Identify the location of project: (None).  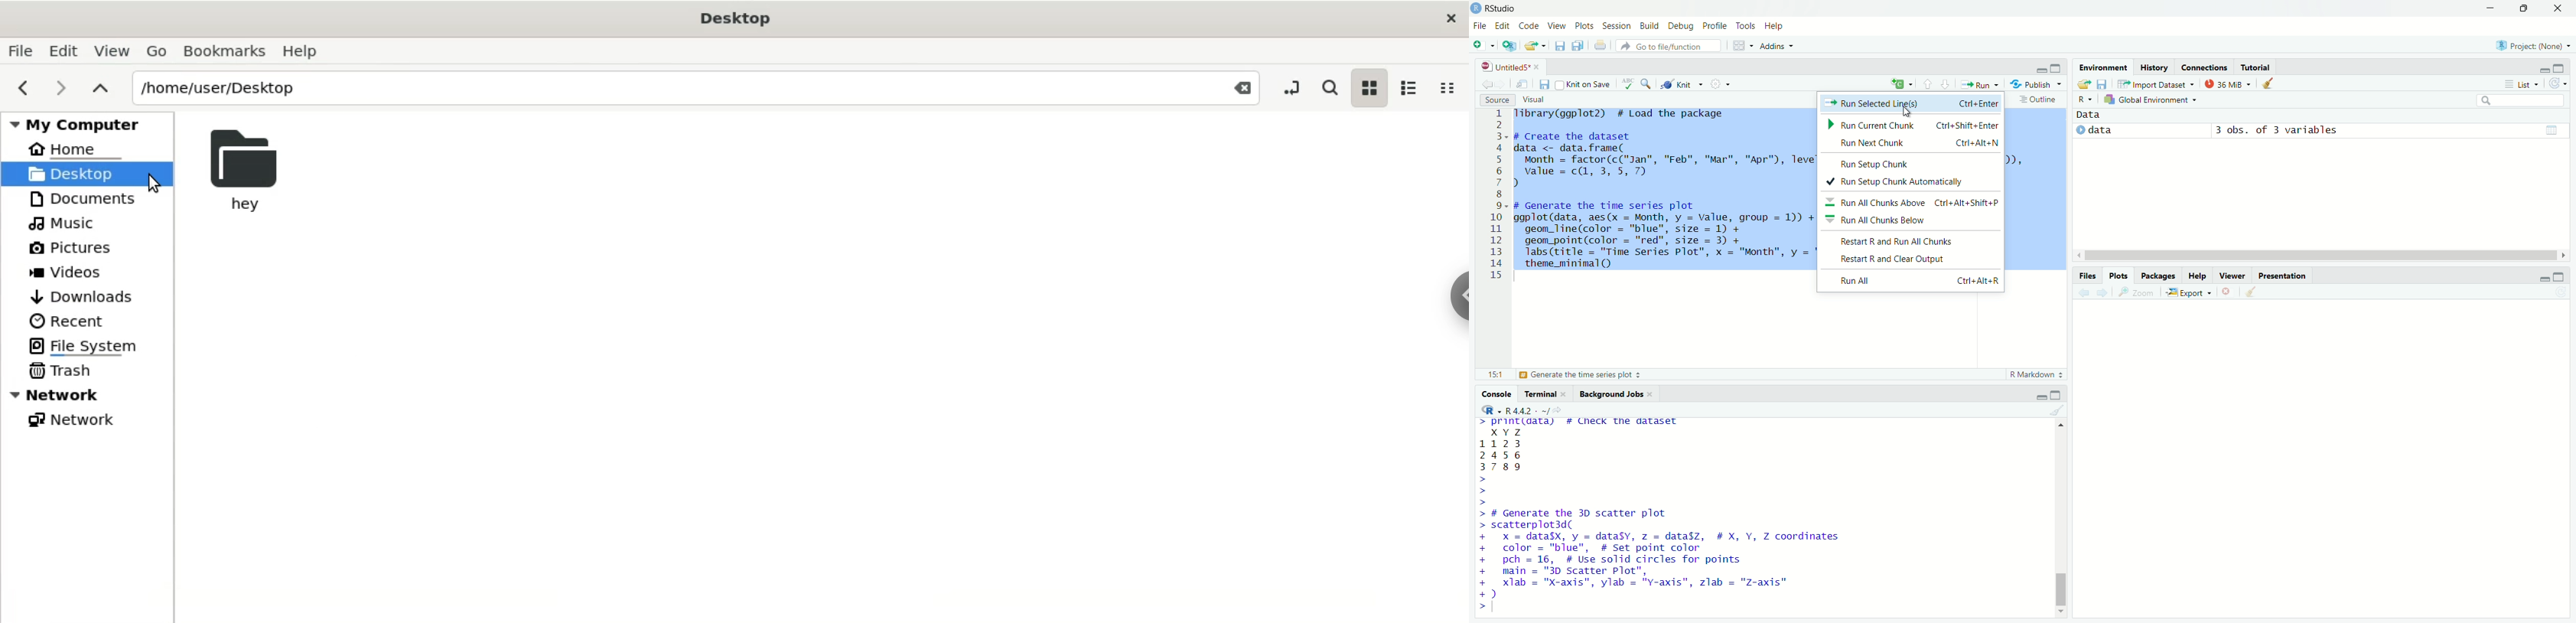
(2532, 43).